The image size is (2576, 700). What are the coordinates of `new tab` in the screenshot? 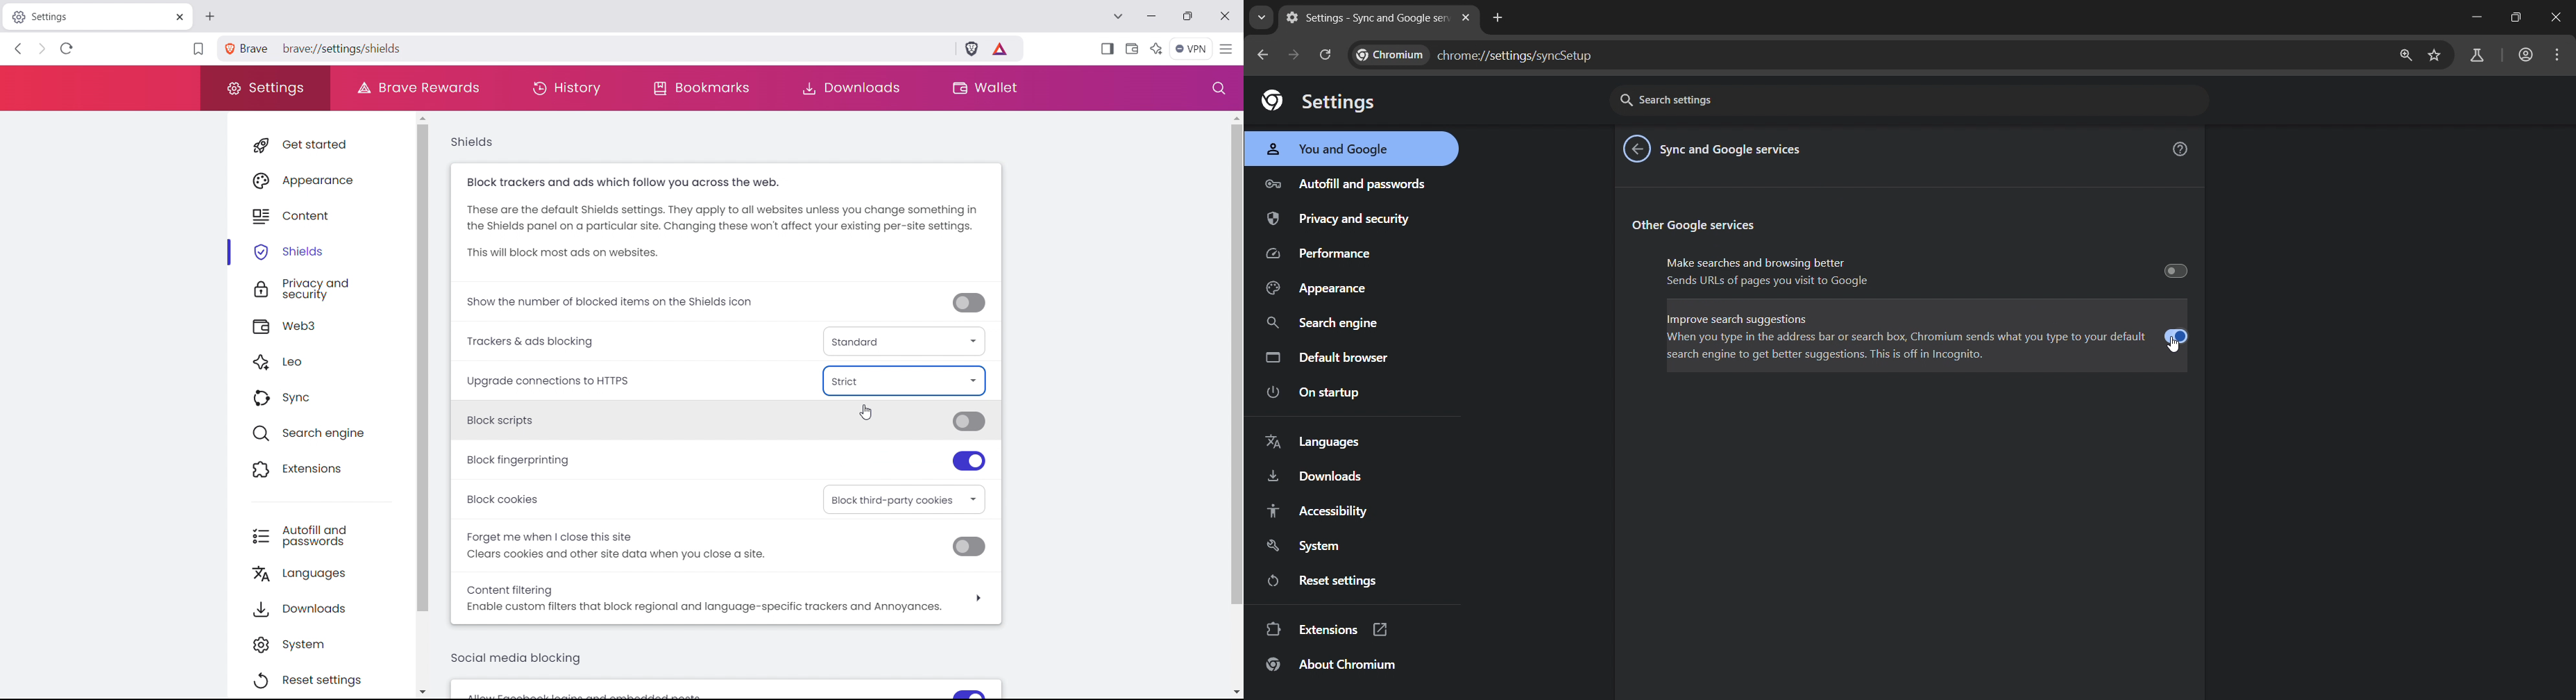 It's located at (1501, 19).